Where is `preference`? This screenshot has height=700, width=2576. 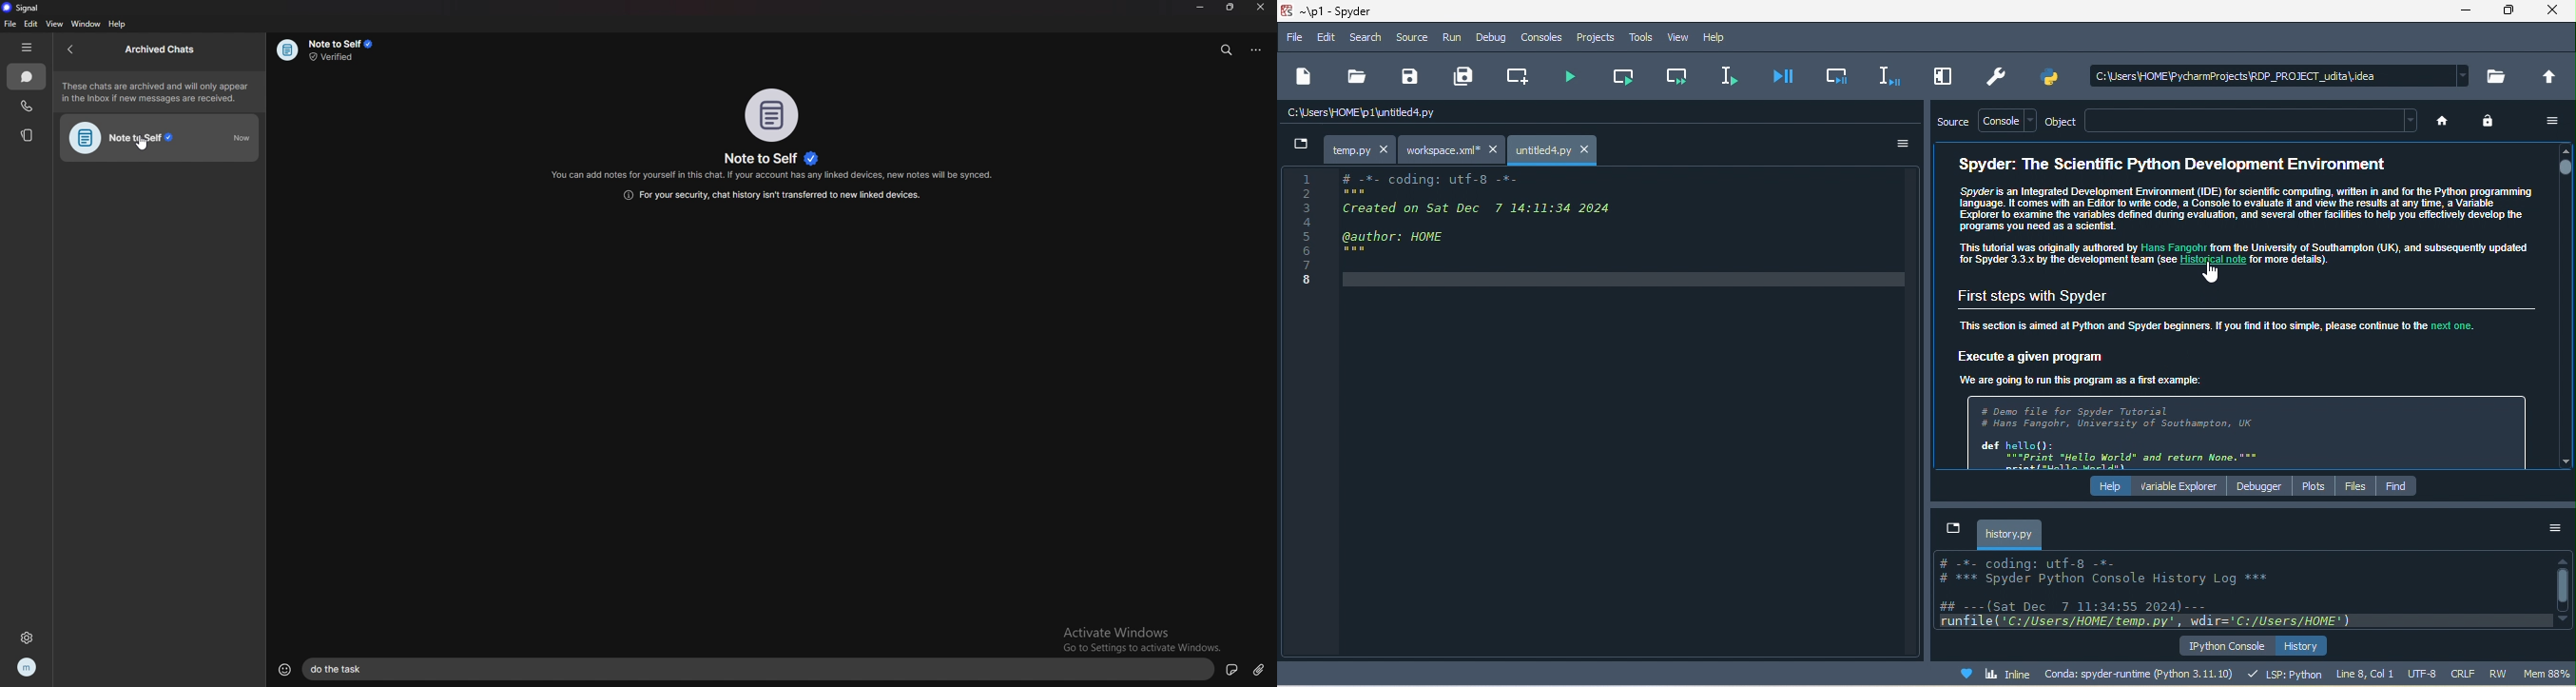
preference is located at coordinates (1994, 76).